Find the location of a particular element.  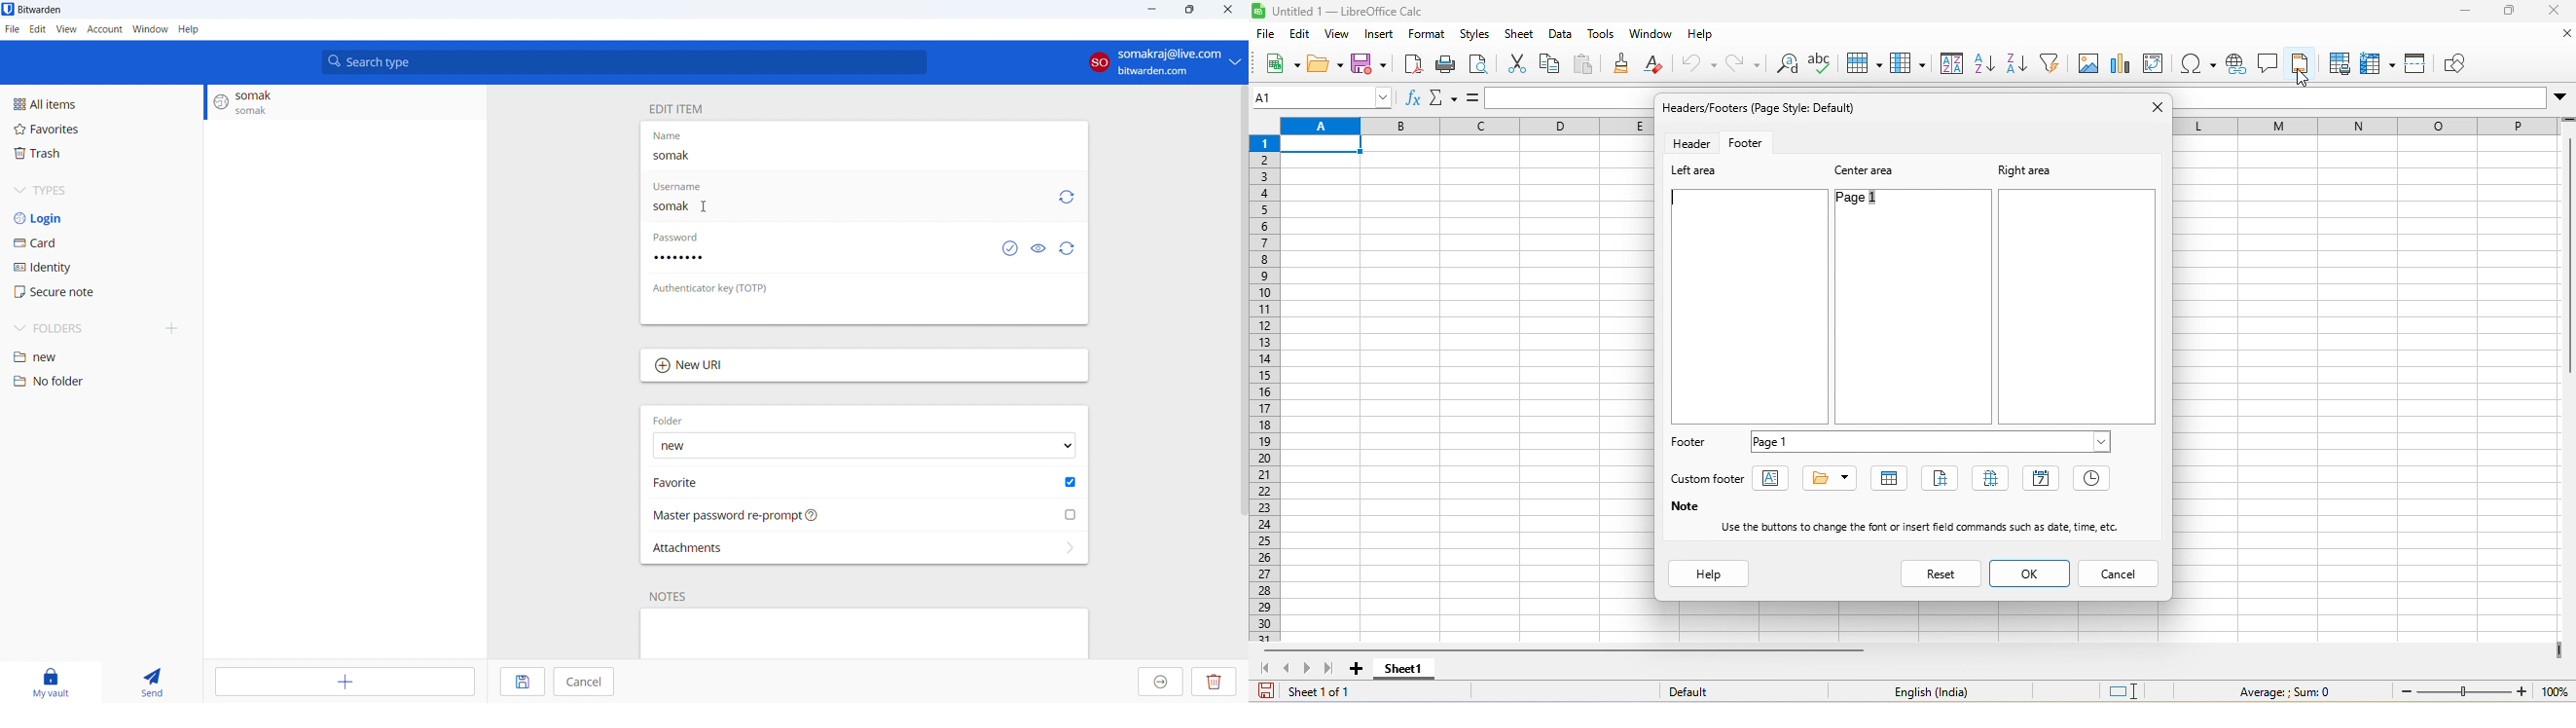

footer is located at coordinates (1754, 142).